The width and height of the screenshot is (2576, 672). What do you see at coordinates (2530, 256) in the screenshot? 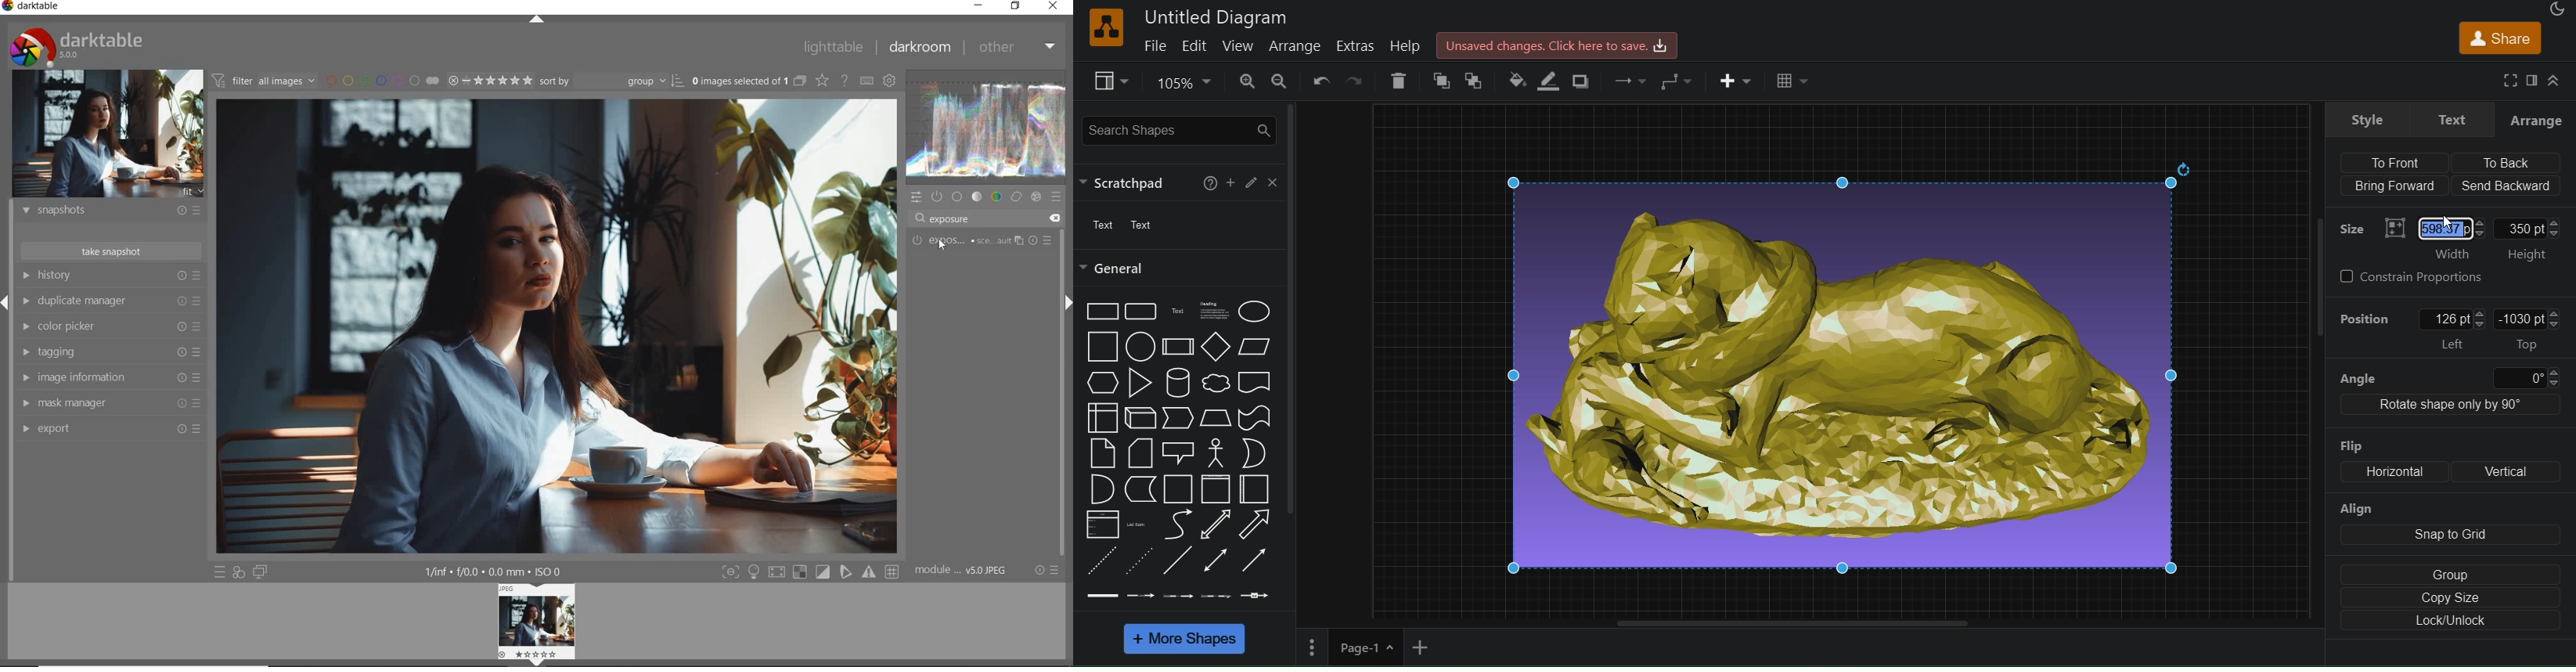
I see `Height` at bounding box center [2530, 256].